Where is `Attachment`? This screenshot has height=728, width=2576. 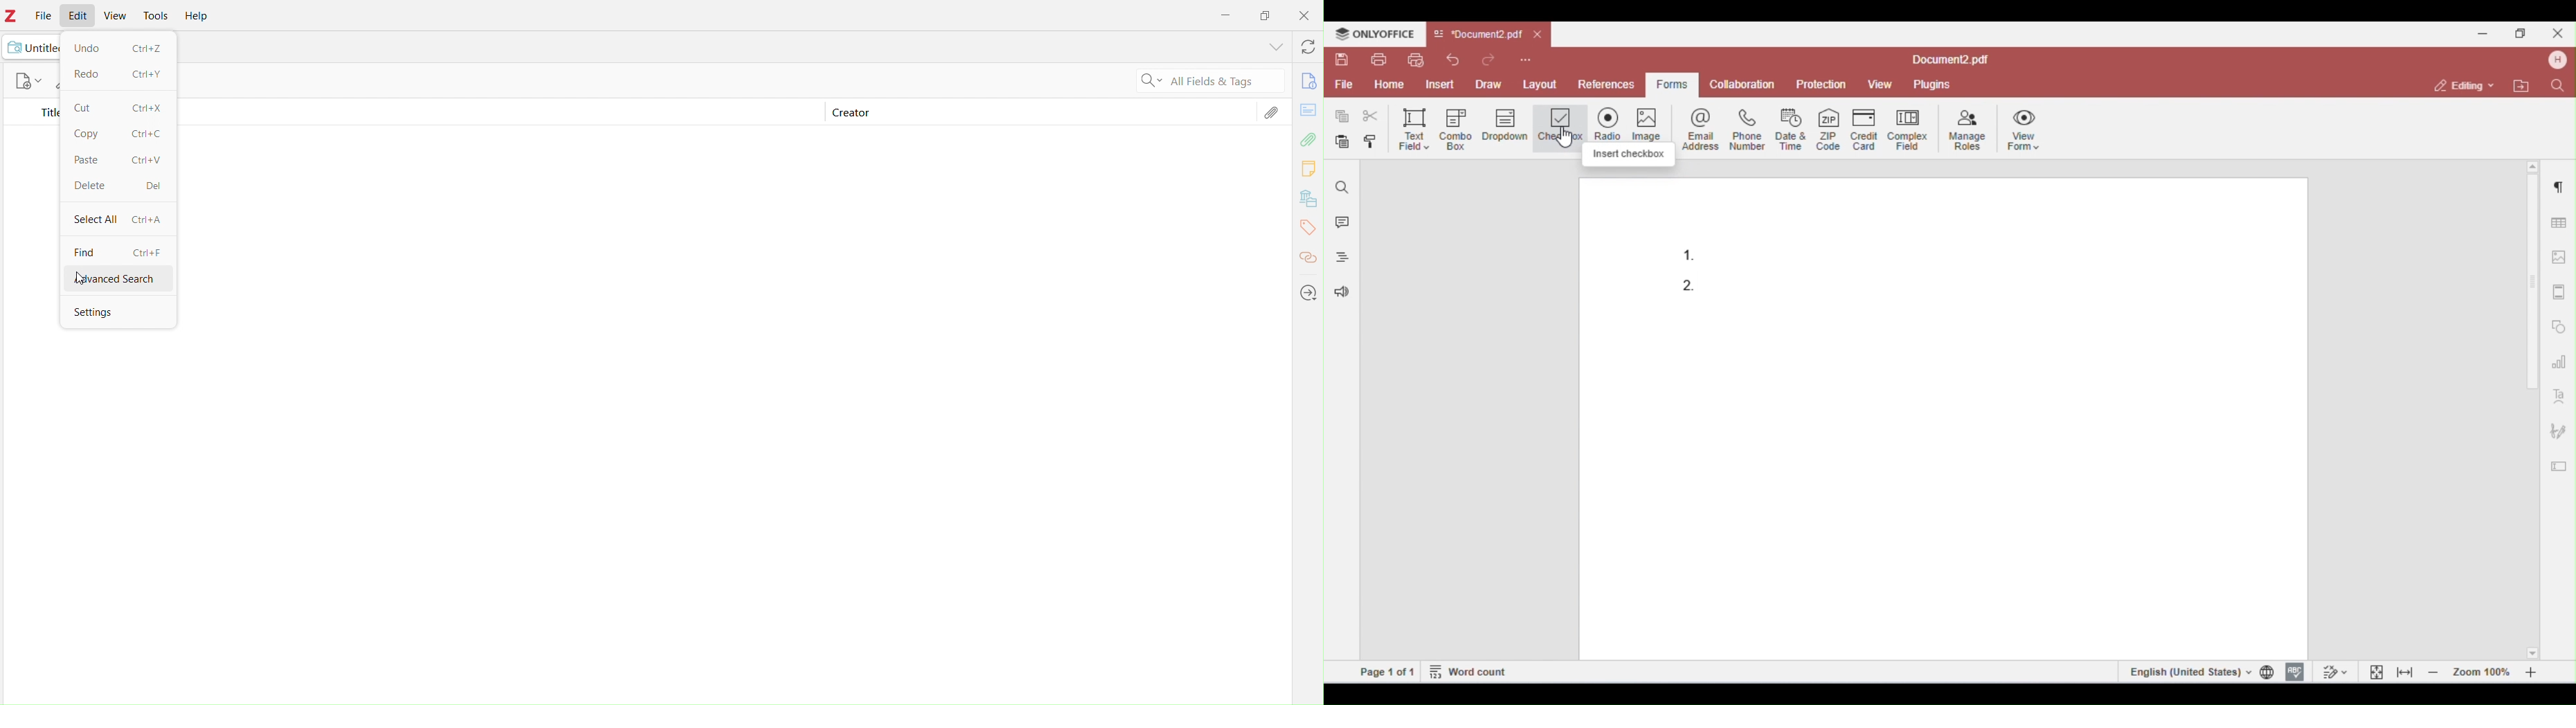 Attachment is located at coordinates (1310, 140).